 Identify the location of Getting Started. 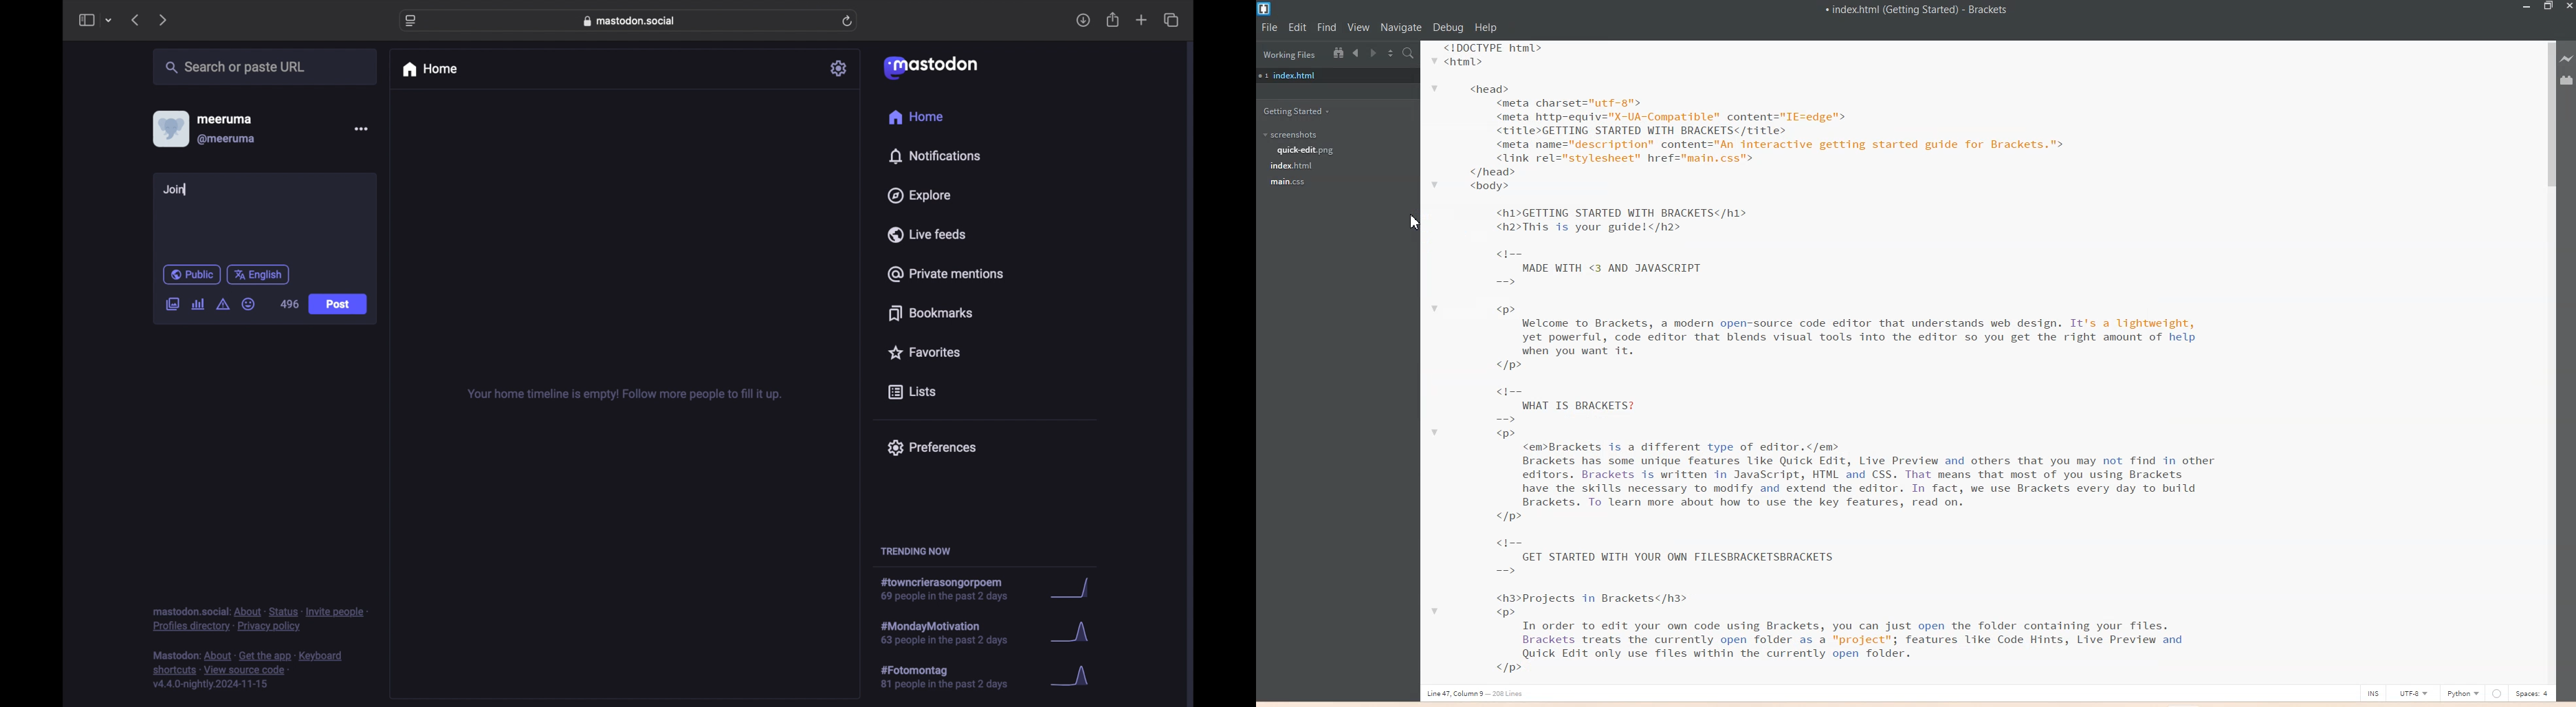
(1301, 112).